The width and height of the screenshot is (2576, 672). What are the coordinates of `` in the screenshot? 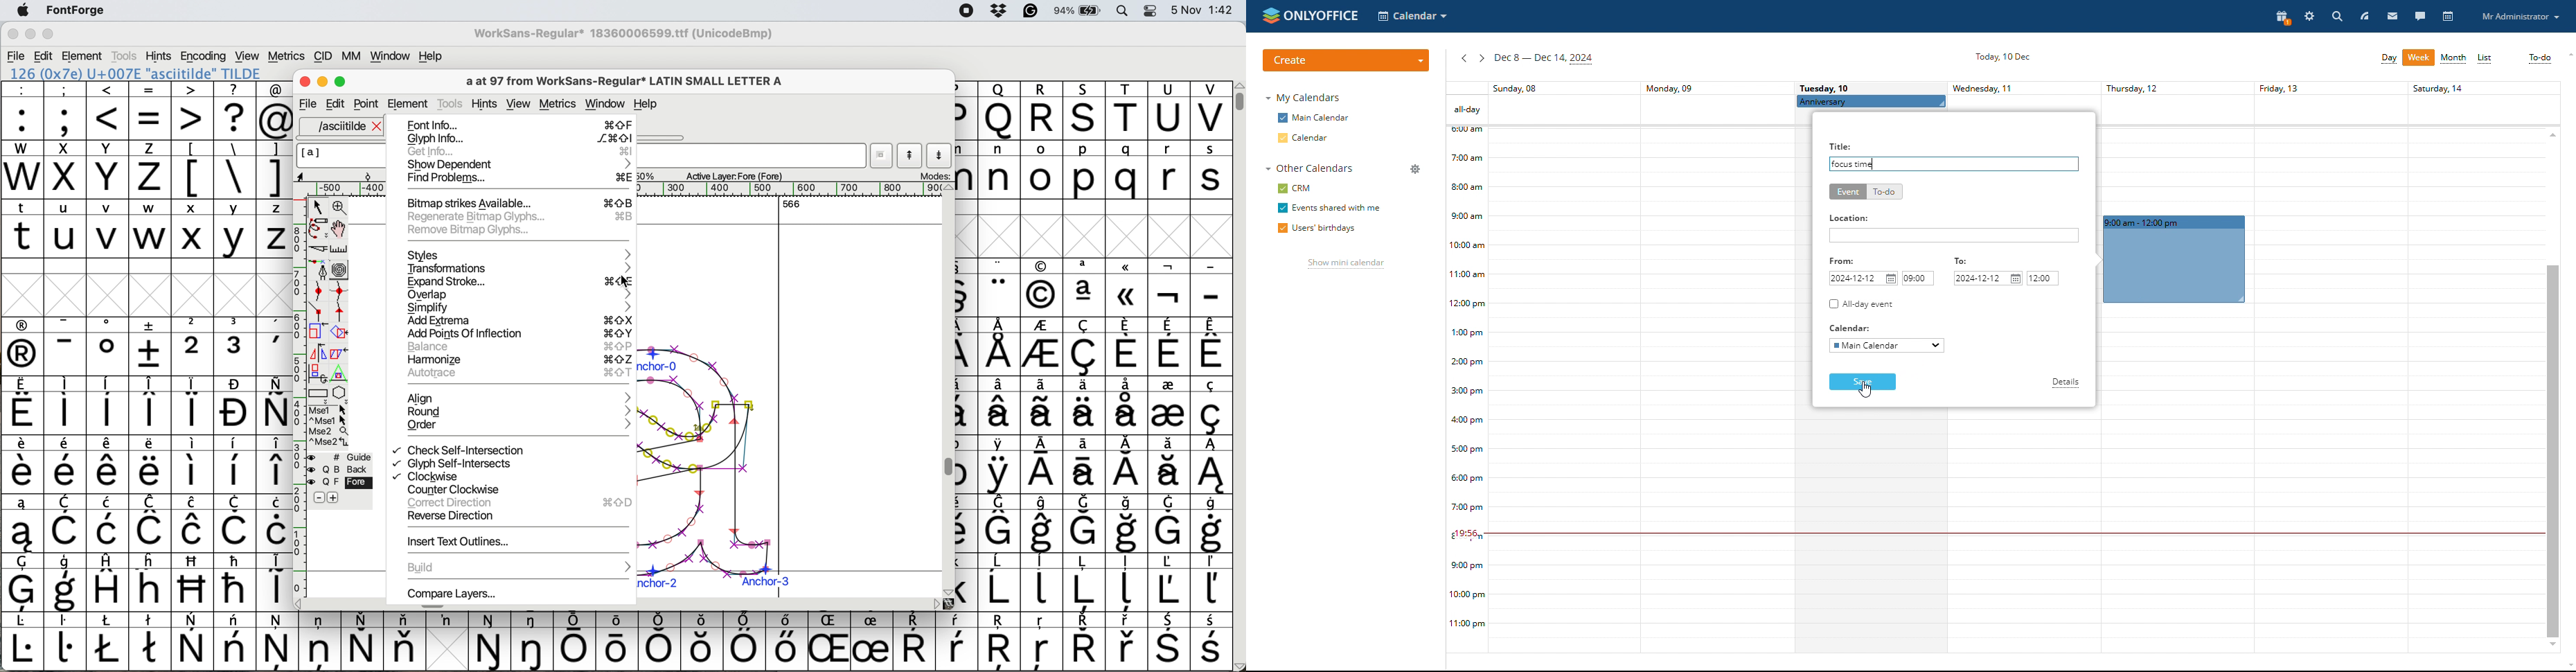 It's located at (832, 641).